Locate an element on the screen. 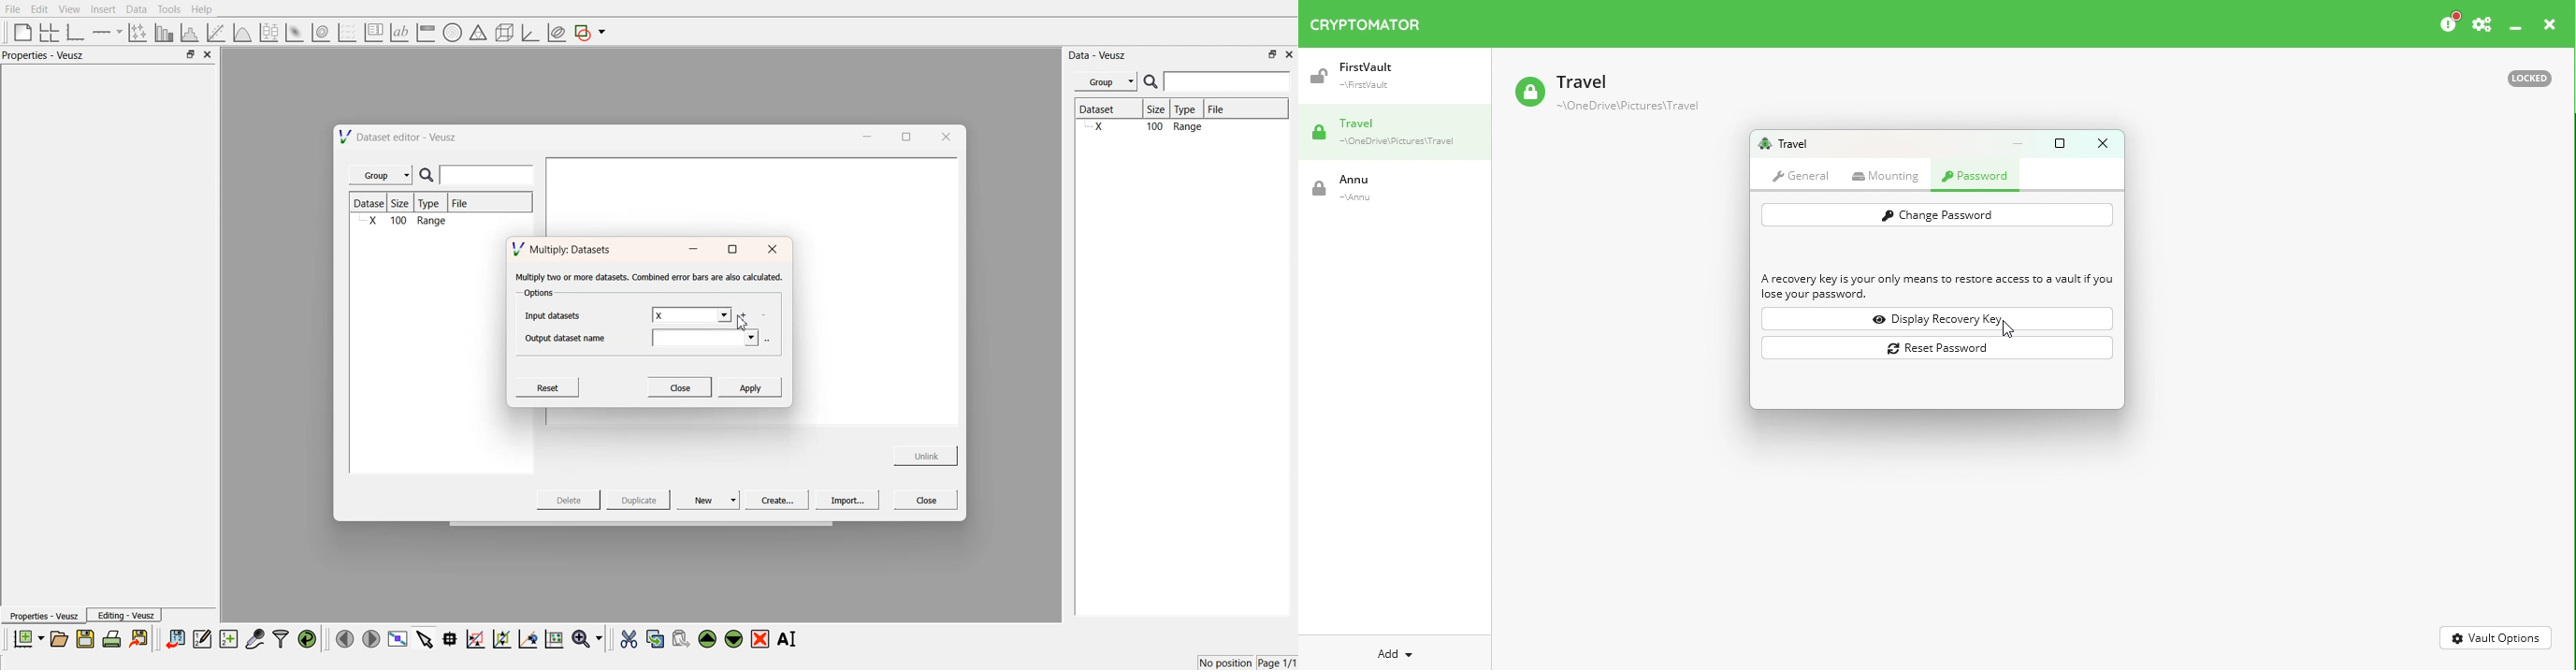 The image size is (2576, 672). Vault is located at coordinates (1378, 188).